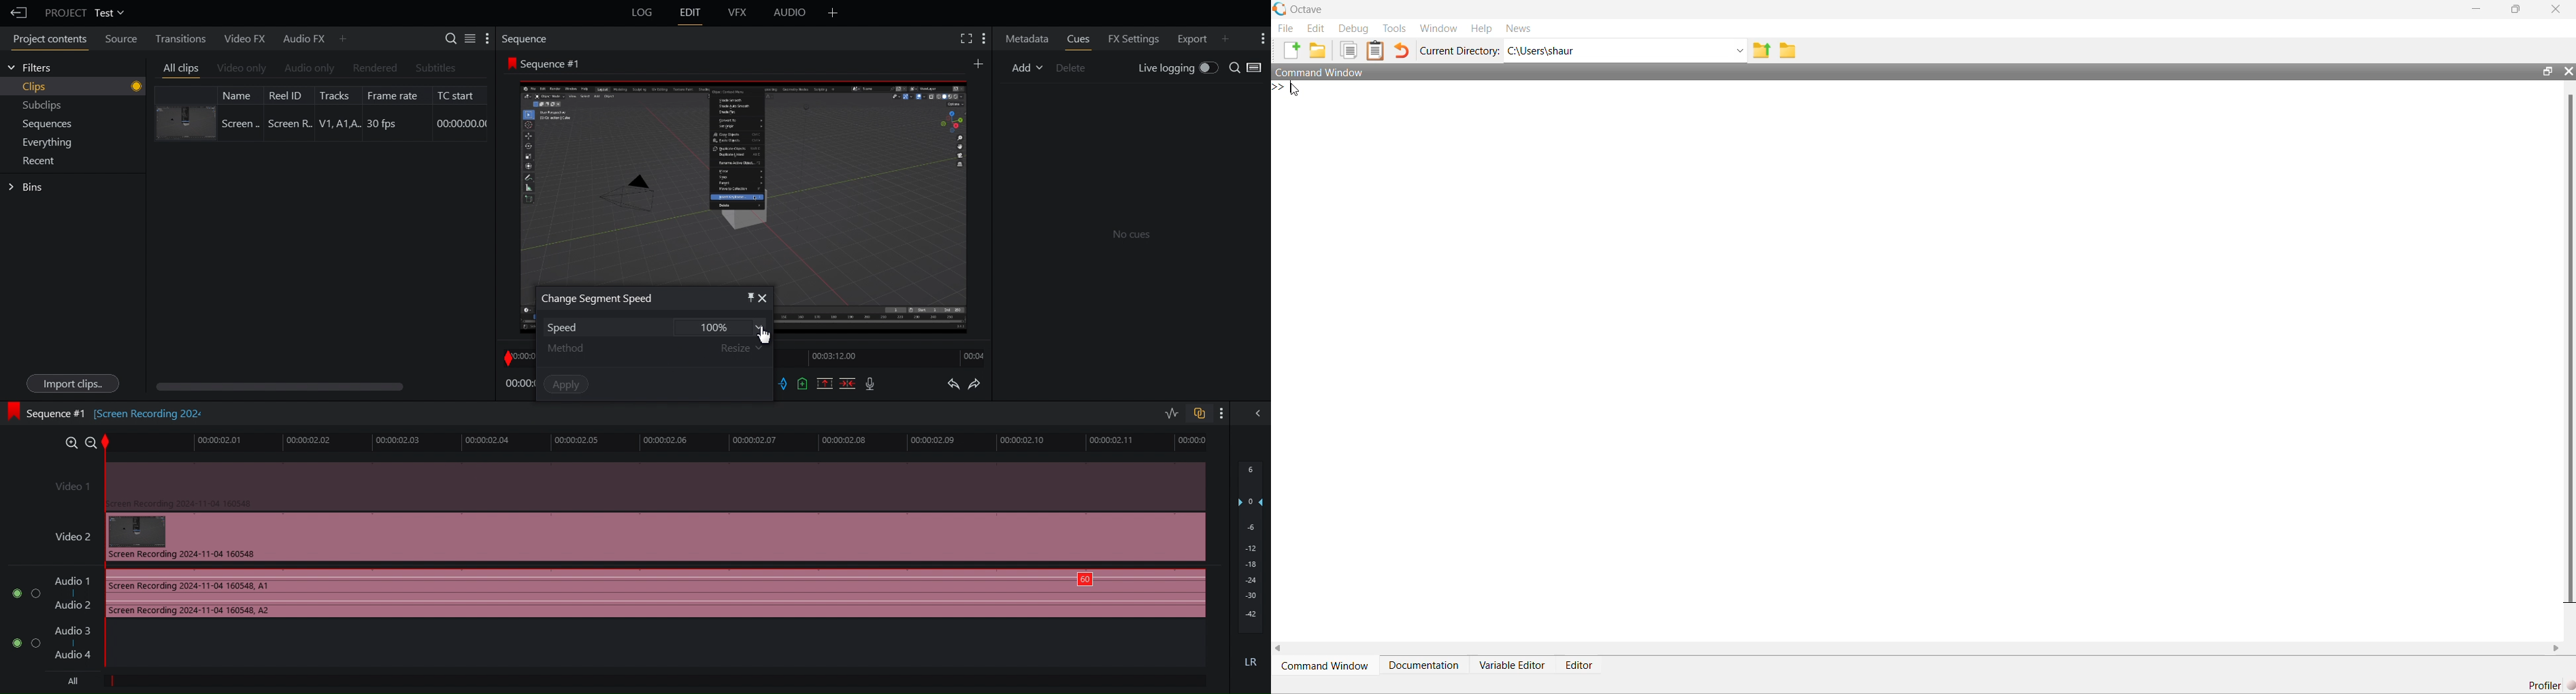 Image resolution: width=2576 pixels, height=700 pixels. I want to click on Export, so click(1189, 37).